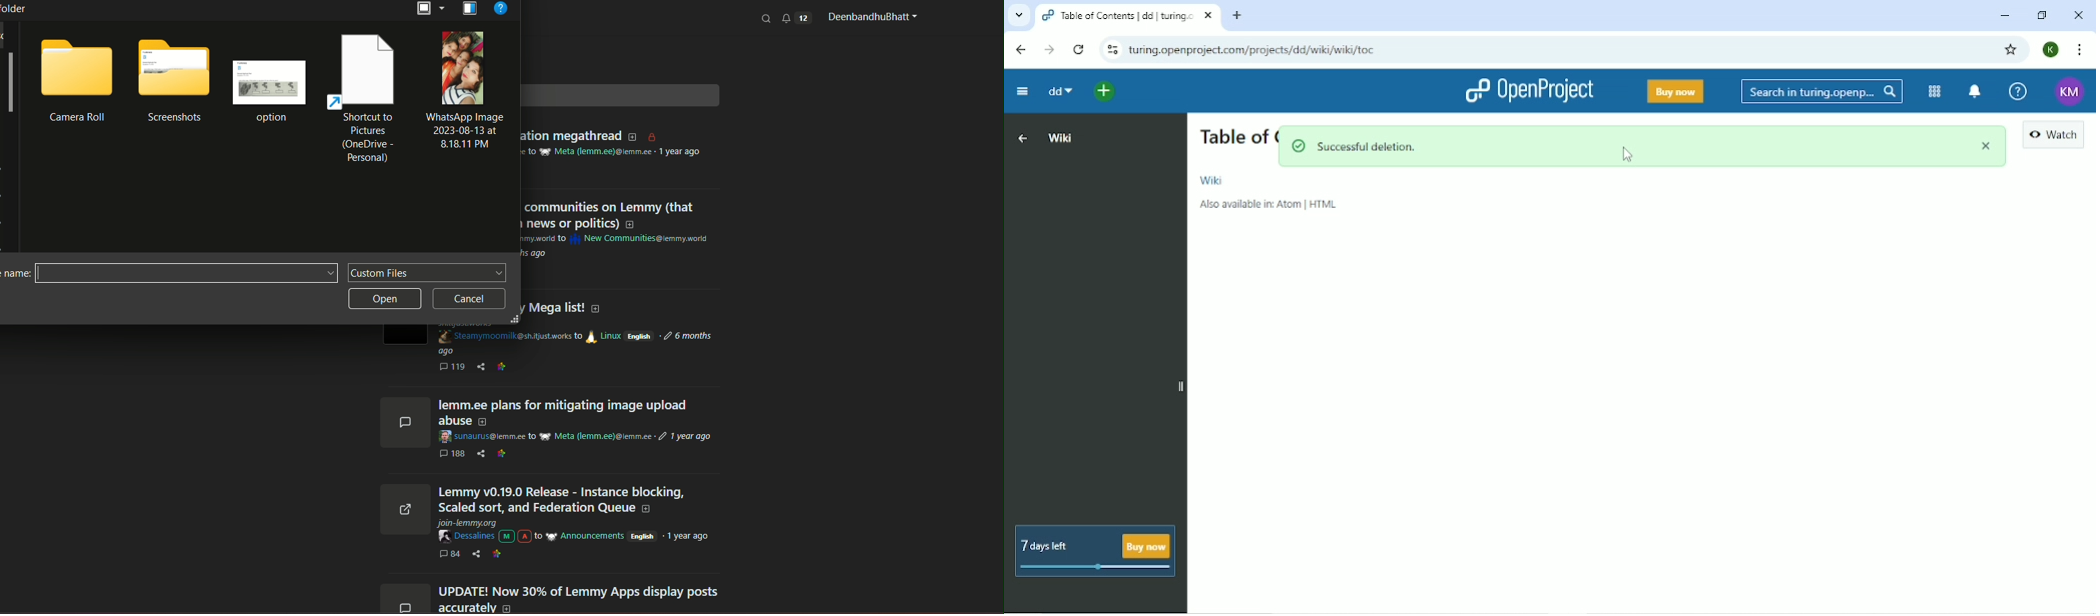 This screenshot has height=616, width=2100. Describe the element at coordinates (10, 85) in the screenshot. I see `Sidebar` at that location.